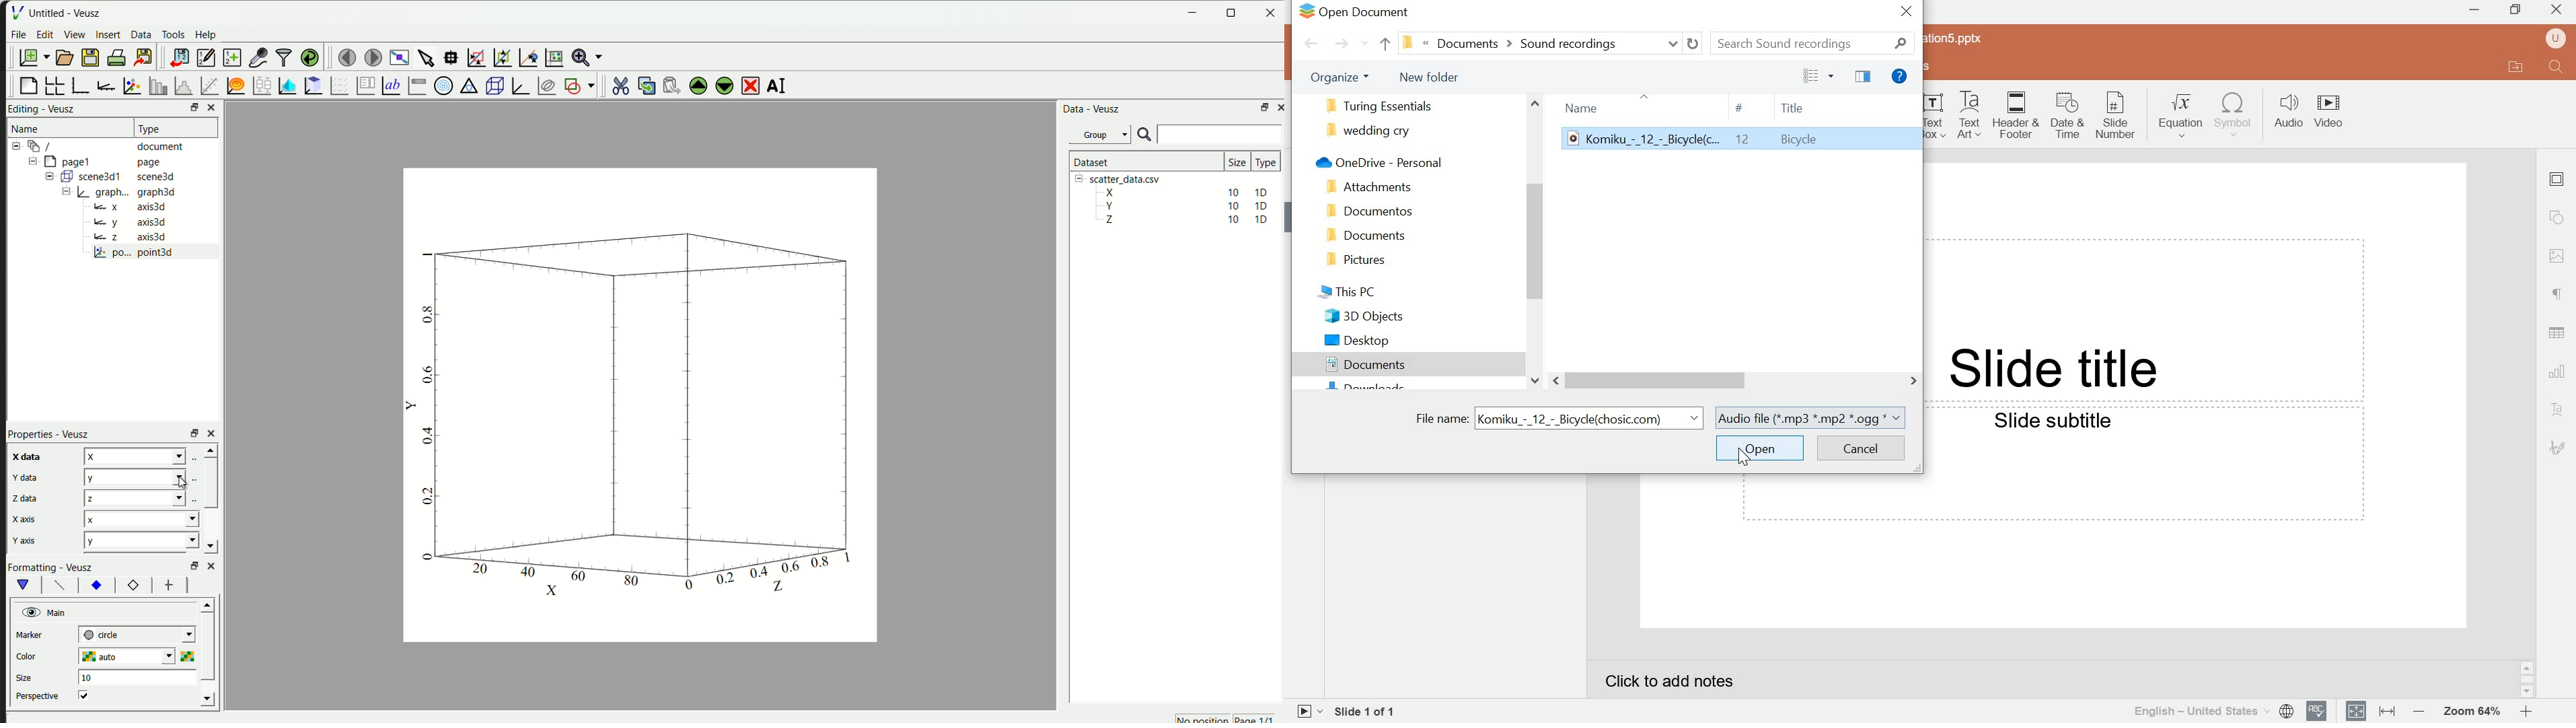 Image resolution: width=2576 pixels, height=728 pixels. I want to click on copy the widget, so click(644, 86).